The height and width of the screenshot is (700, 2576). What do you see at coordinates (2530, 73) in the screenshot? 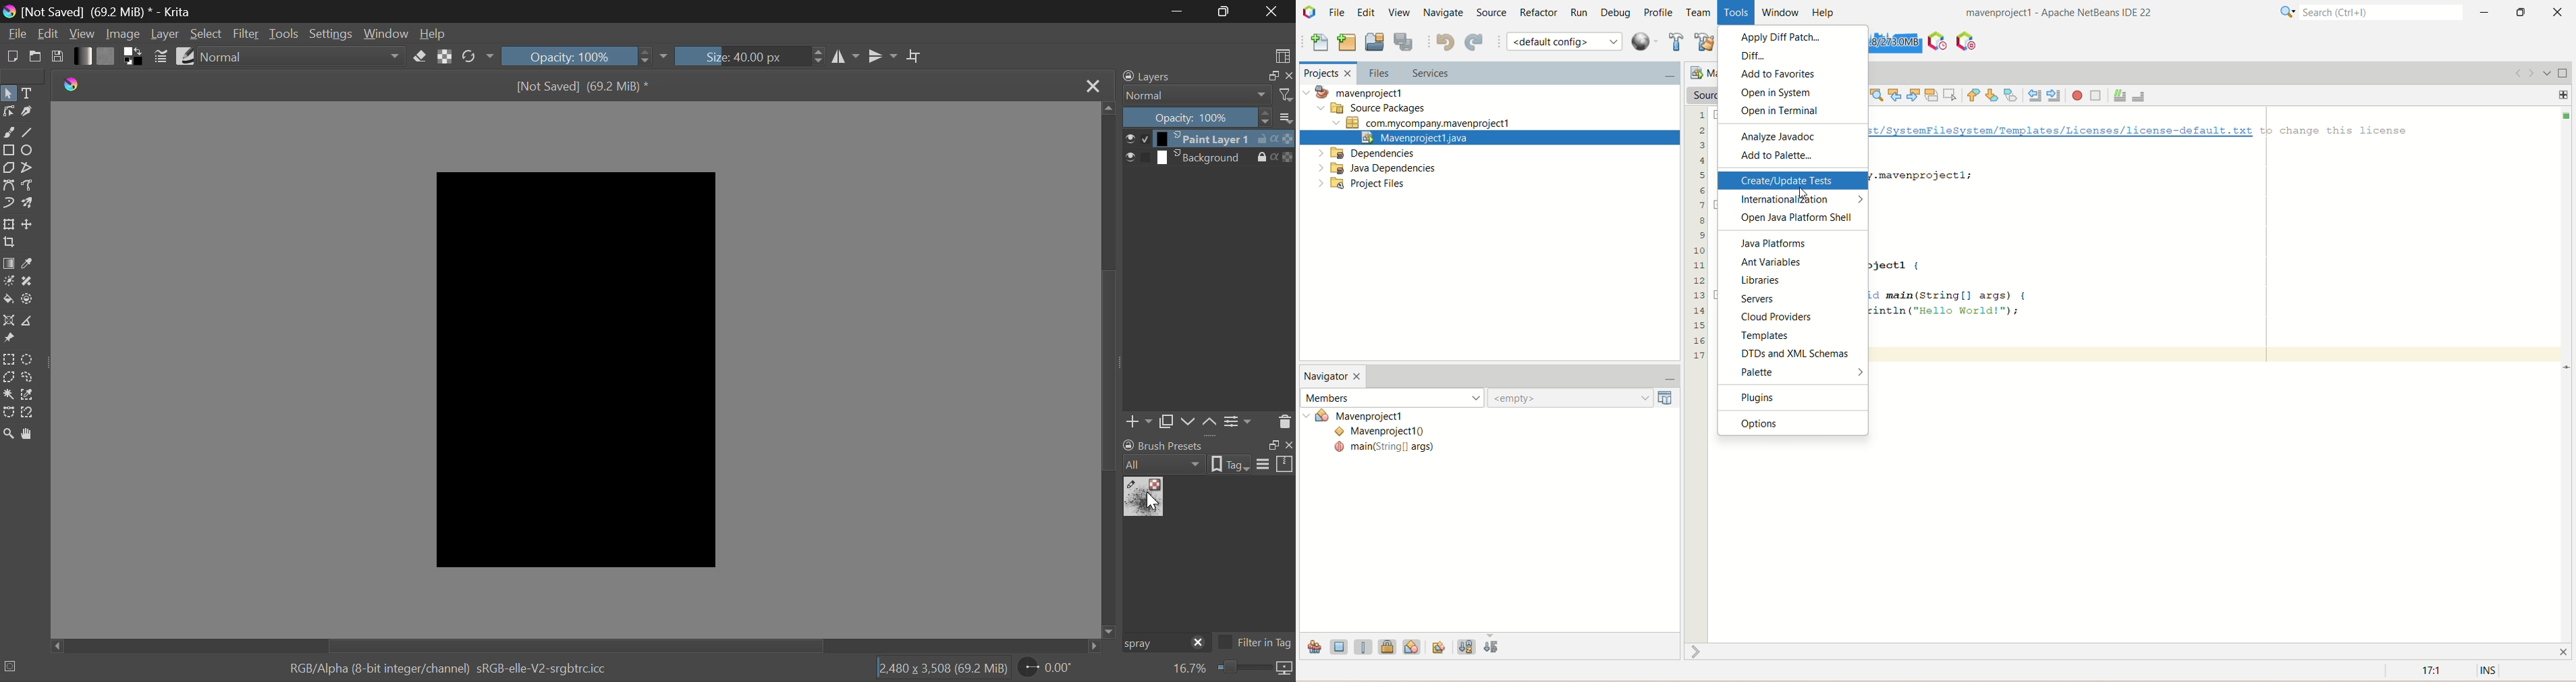
I see `go forward` at bounding box center [2530, 73].